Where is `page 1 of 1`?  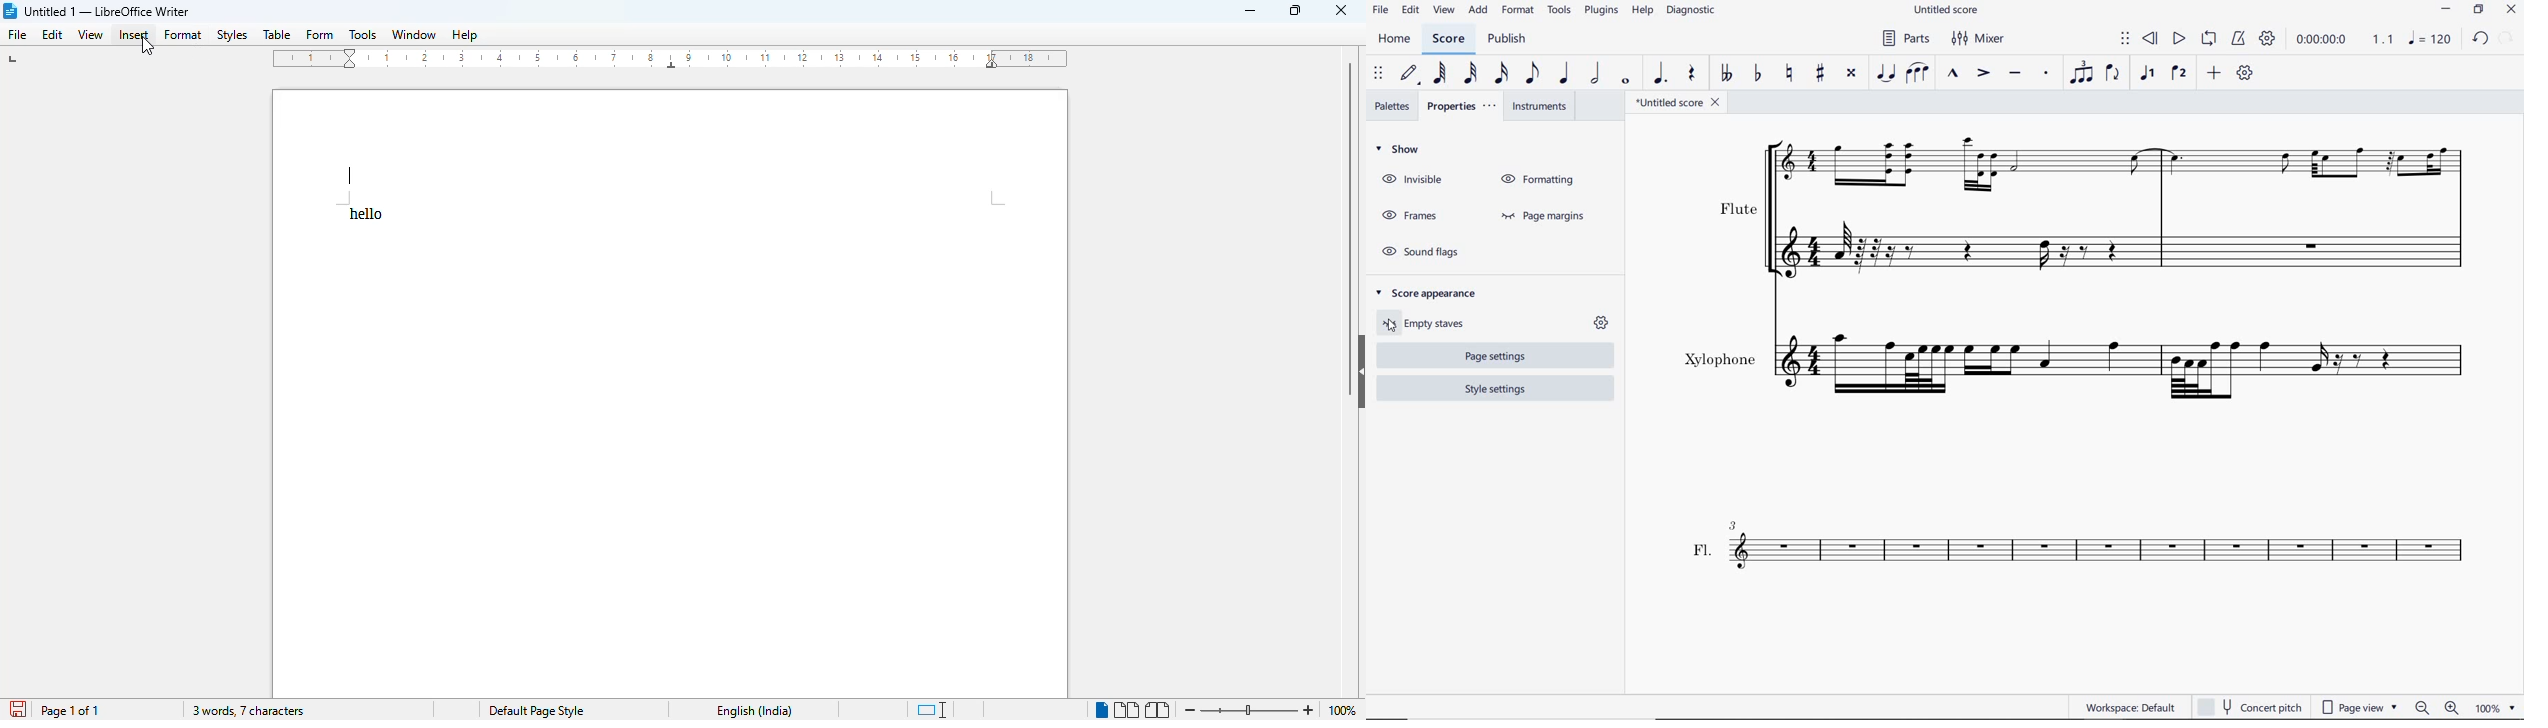 page 1 of 1 is located at coordinates (70, 711).